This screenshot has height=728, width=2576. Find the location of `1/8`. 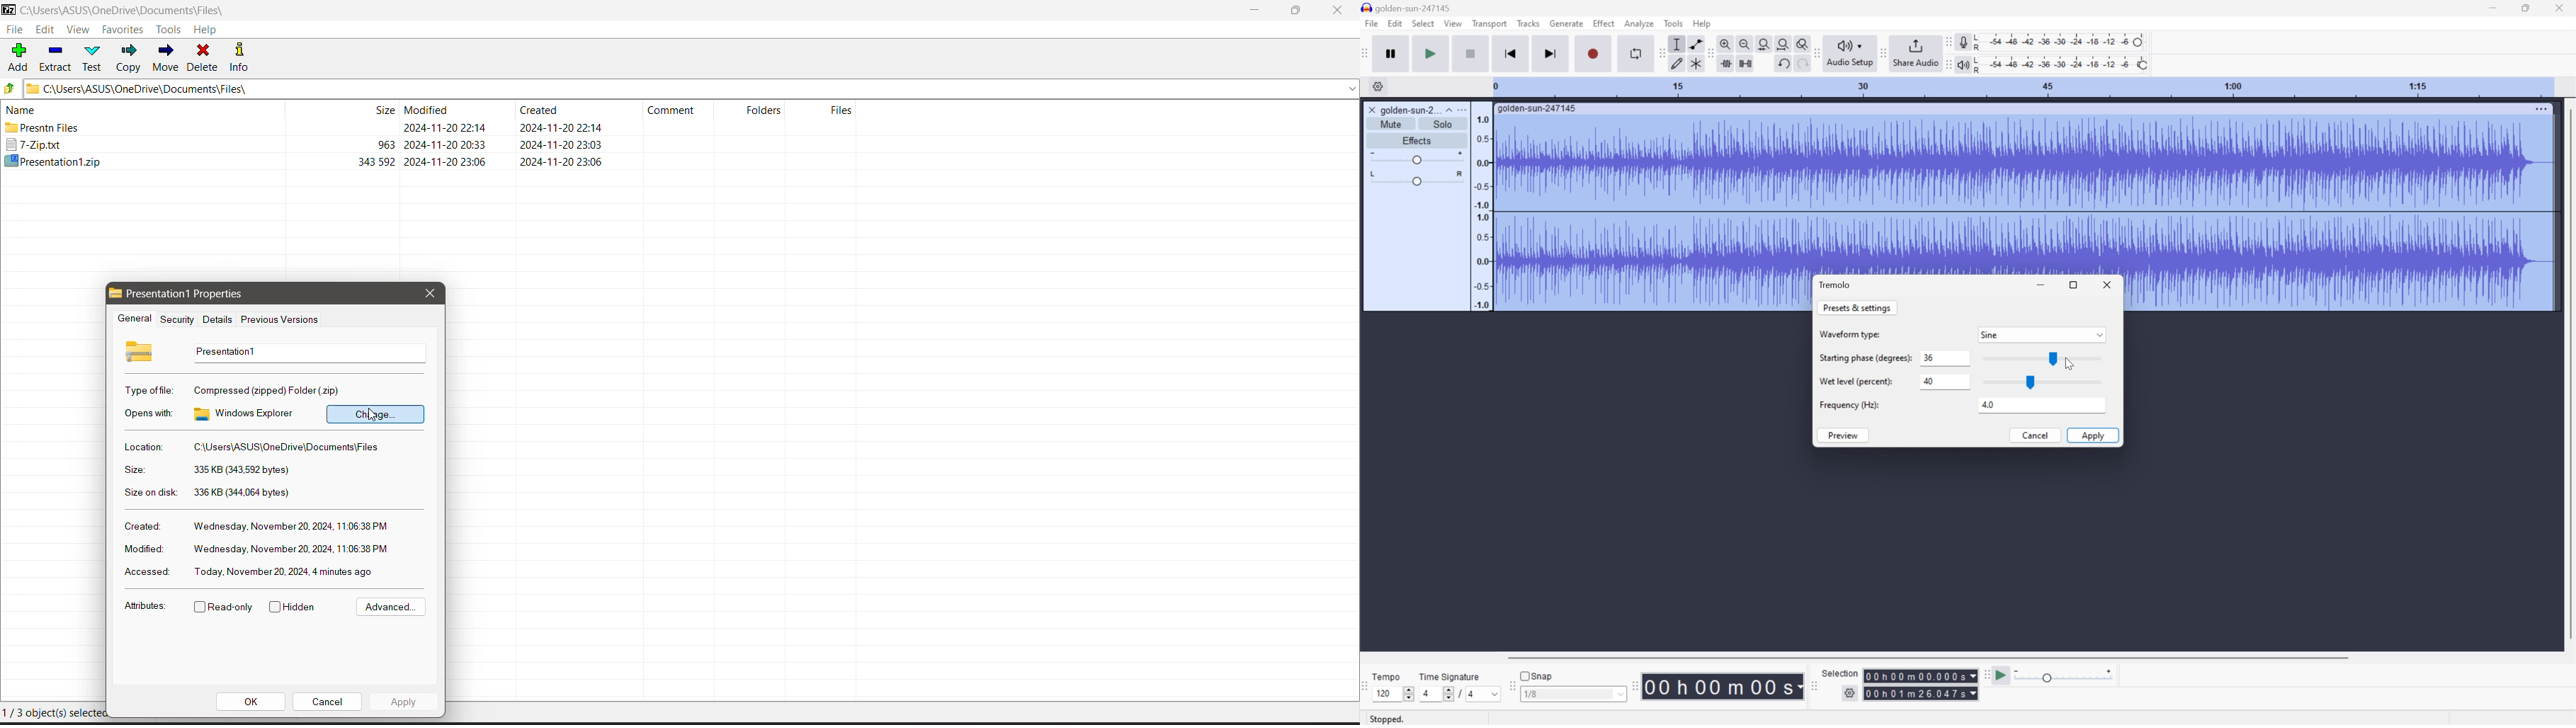

1/8 is located at coordinates (1572, 694).